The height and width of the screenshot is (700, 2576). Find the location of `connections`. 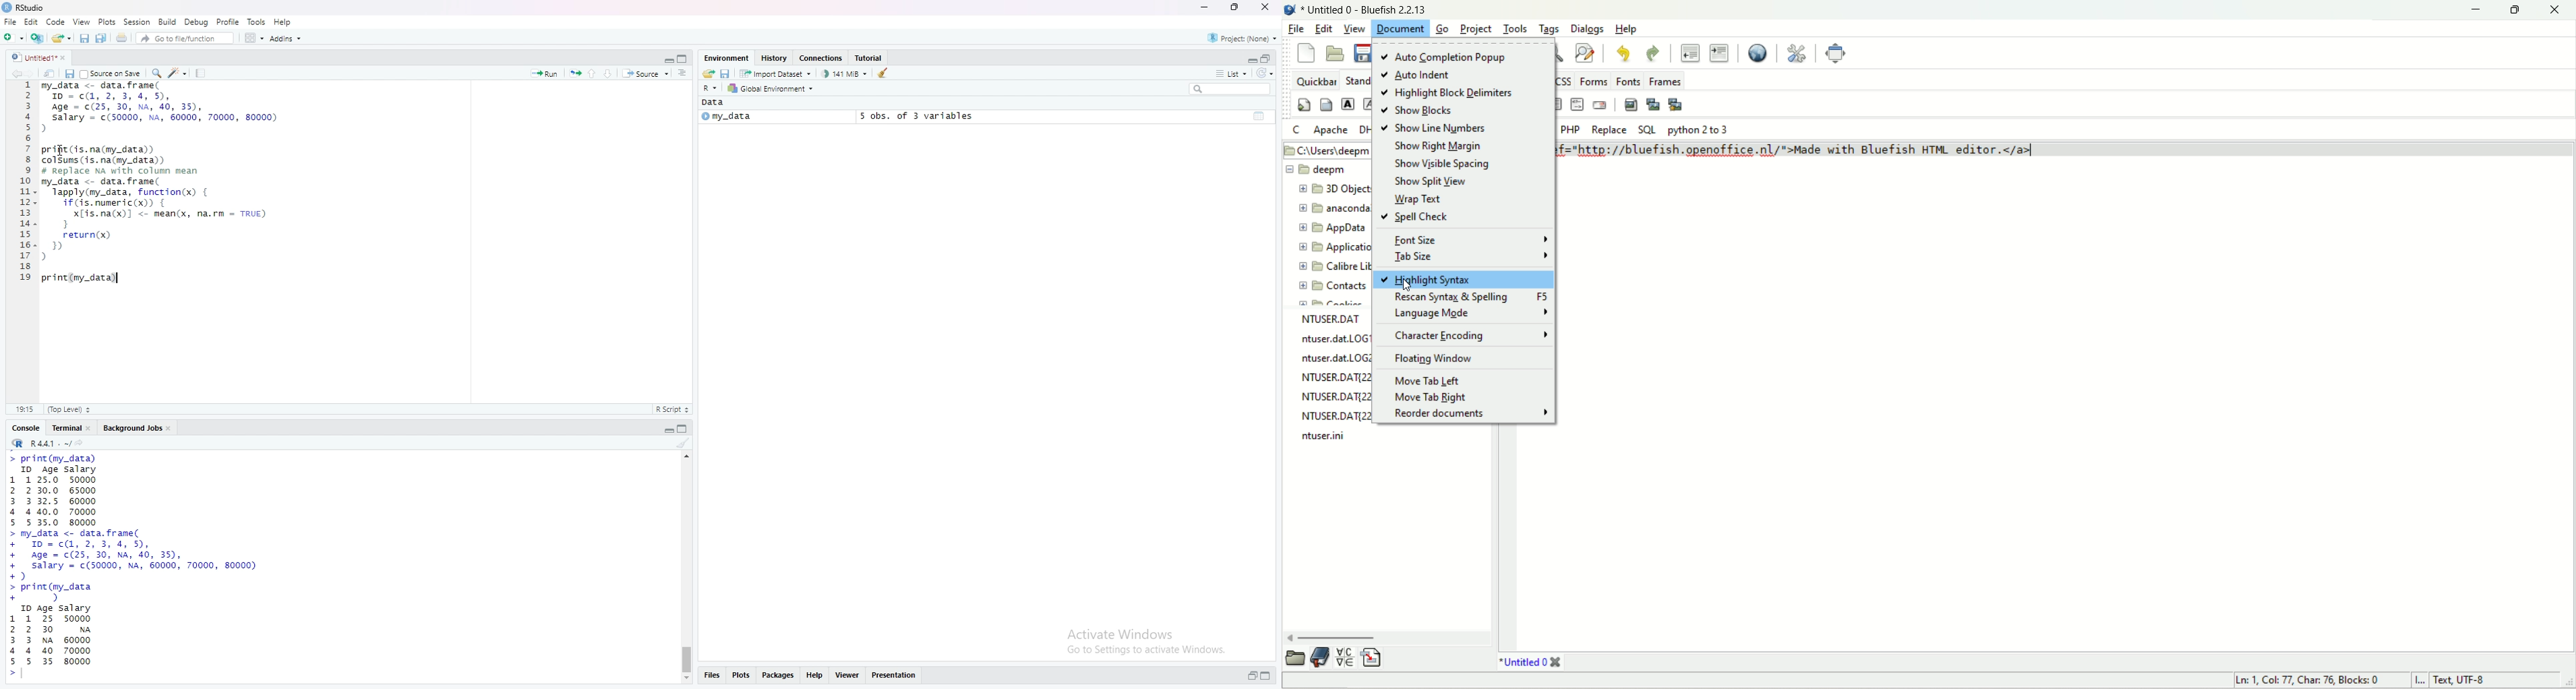

connections is located at coordinates (822, 59).